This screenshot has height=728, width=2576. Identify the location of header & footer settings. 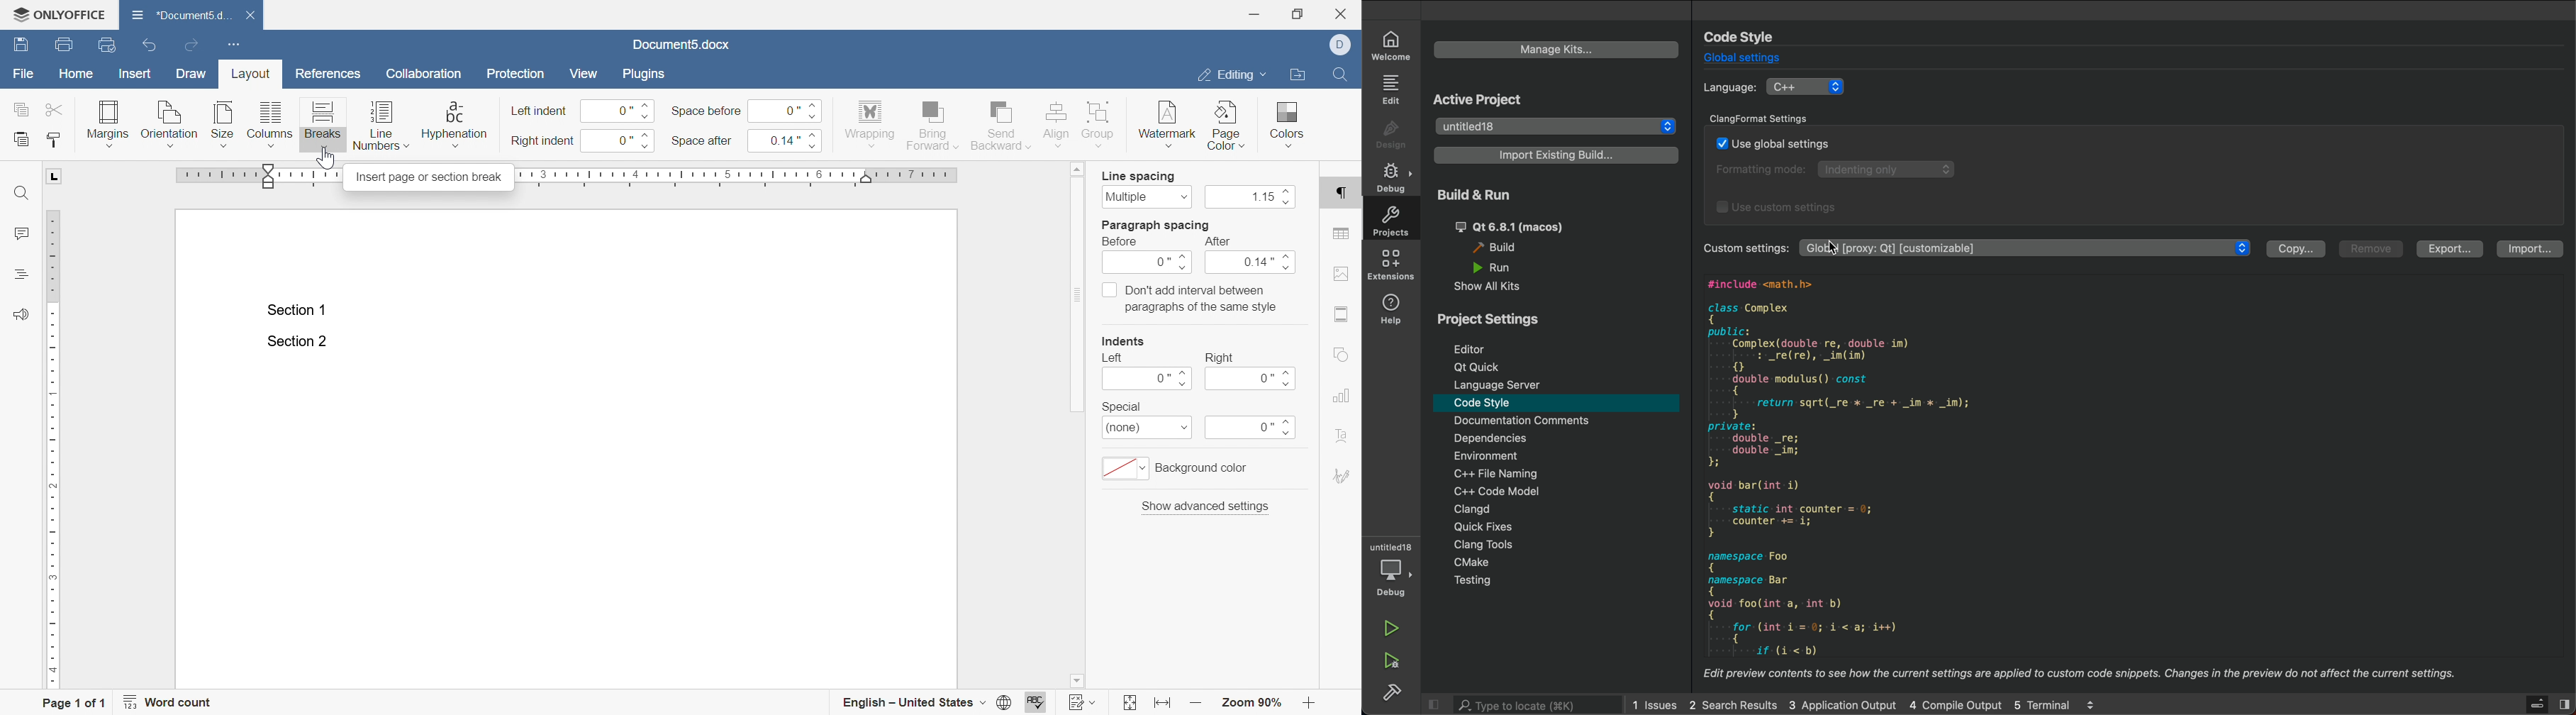
(1343, 315).